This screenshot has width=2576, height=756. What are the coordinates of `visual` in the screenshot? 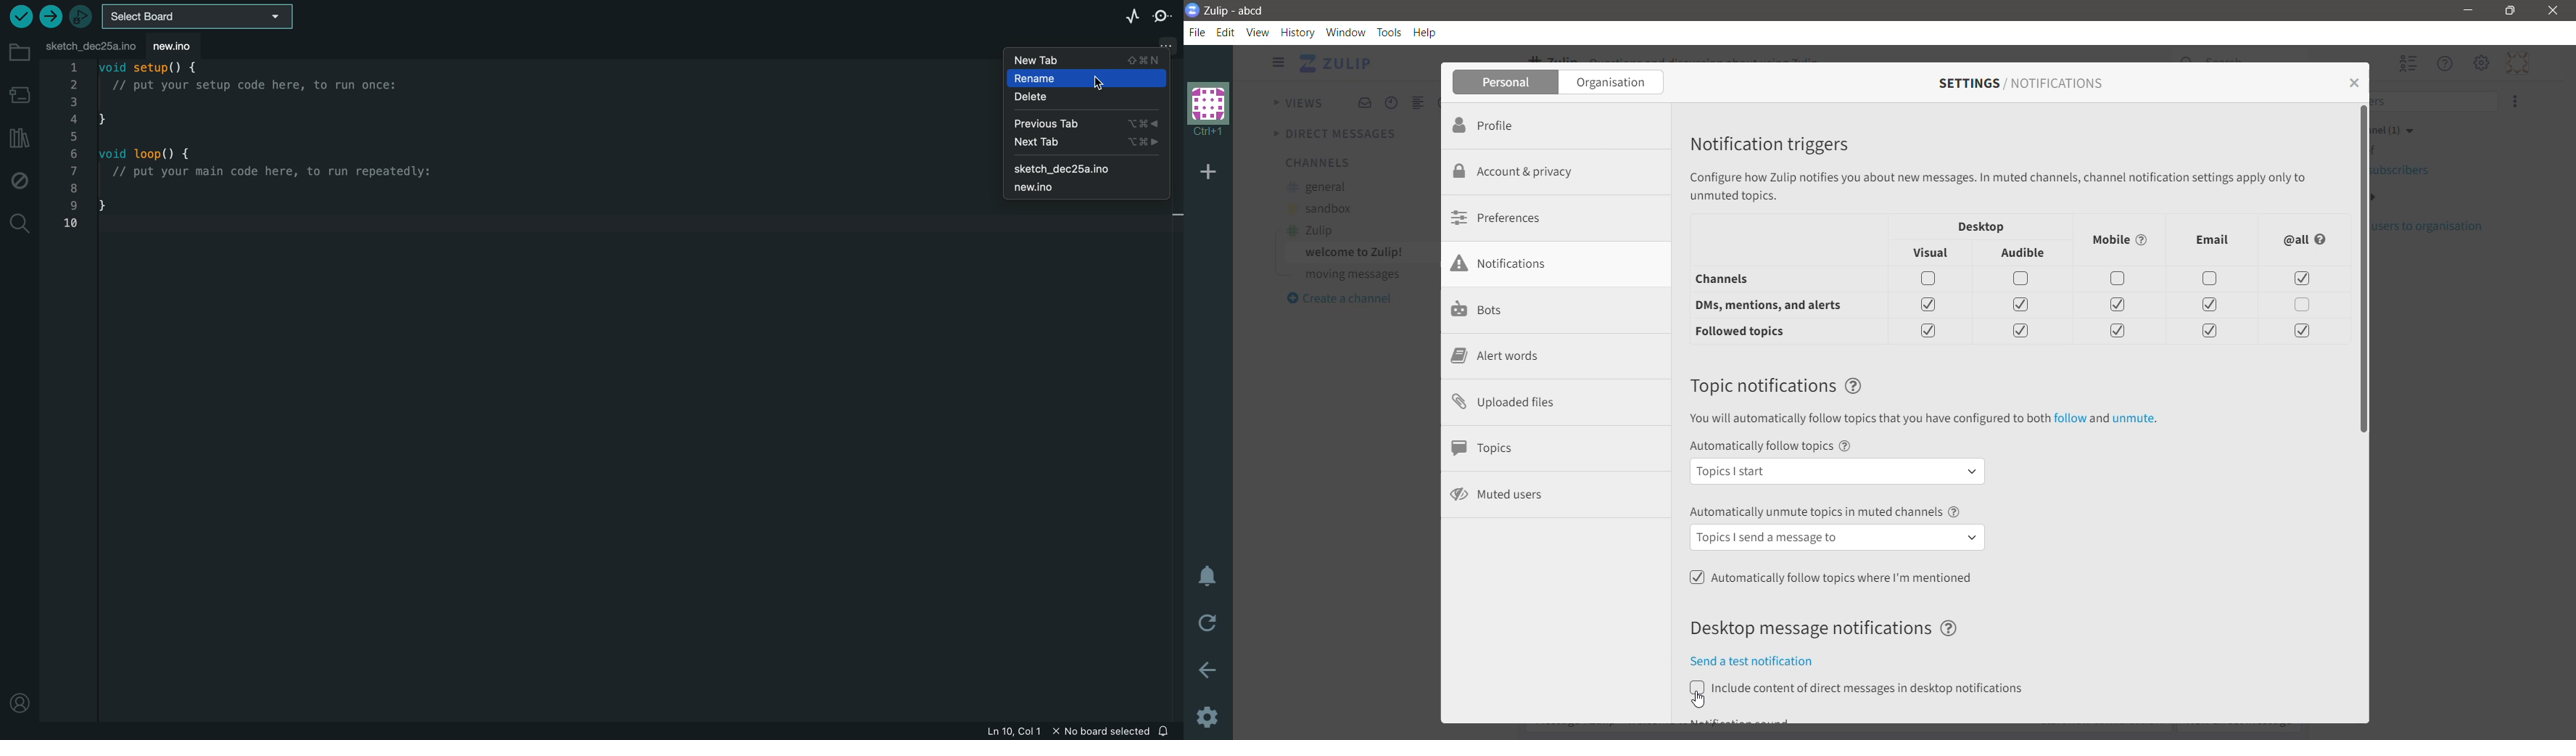 It's located at (1934, 255).